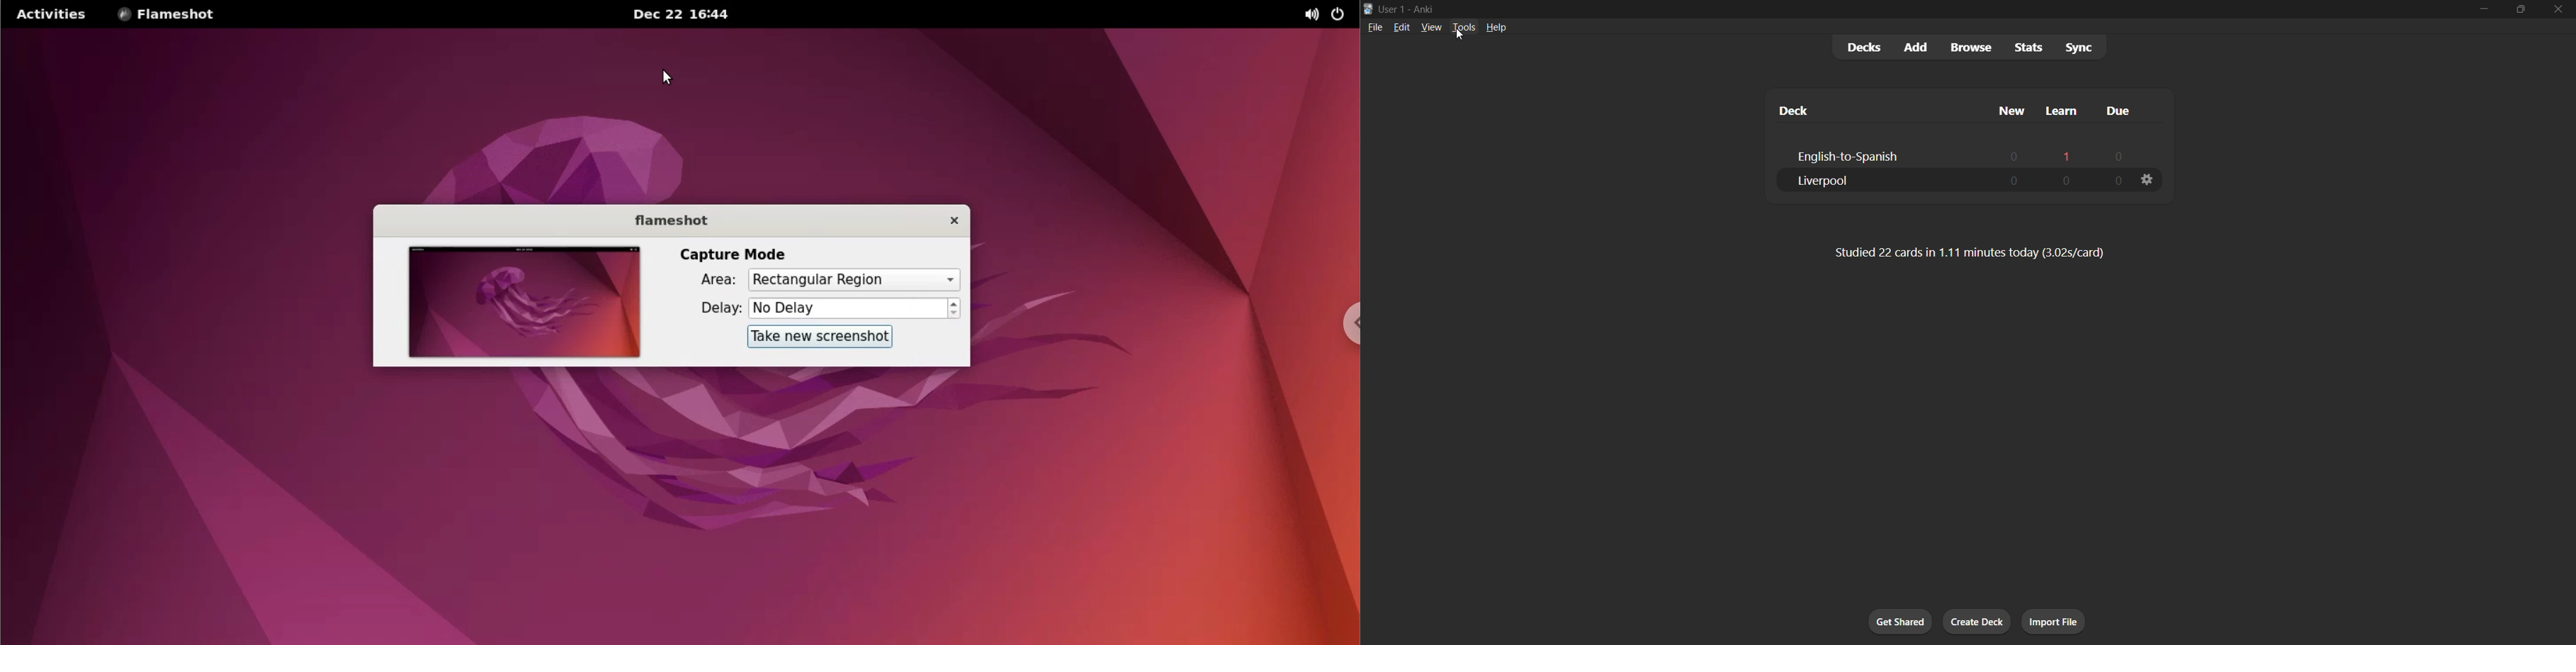 Image resolution: width=2576 pixels, height=672 pixels. What do you see at coordinates (1973, 623) in the screenshot?
I see `create deck` at bounding box center [1973, 623].